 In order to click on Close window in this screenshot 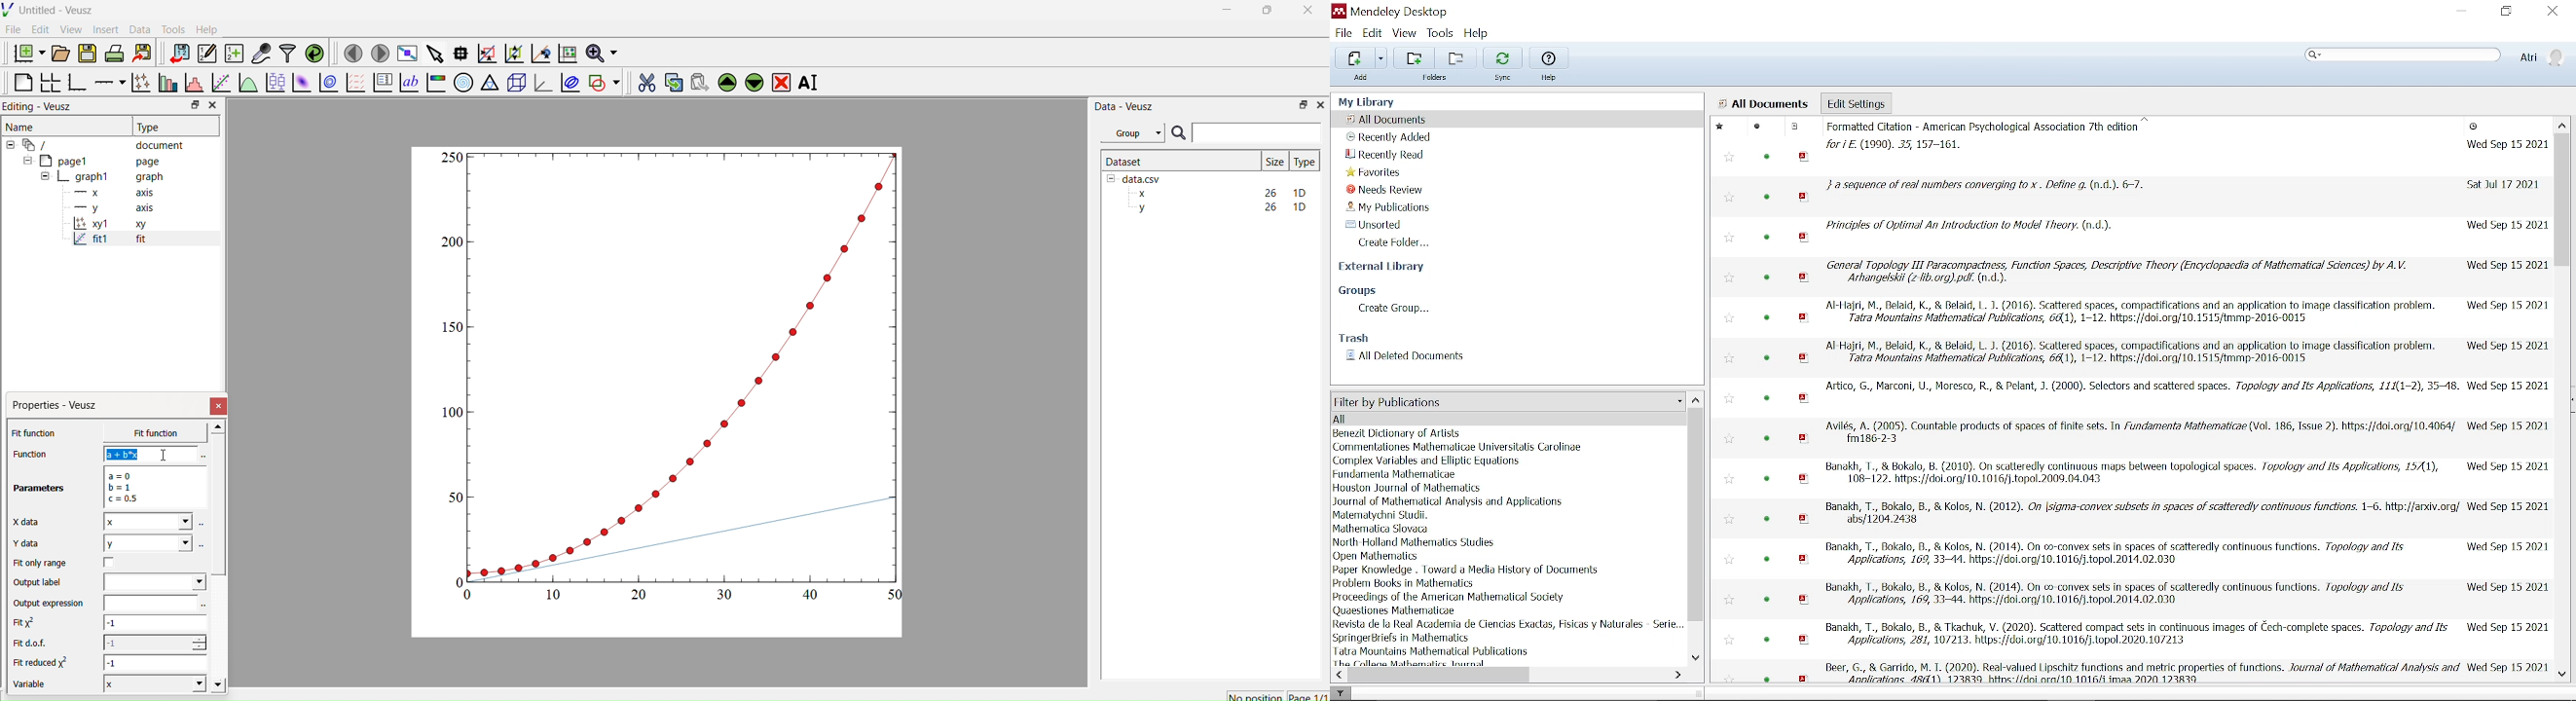, I will do `click(2551, 12)`.